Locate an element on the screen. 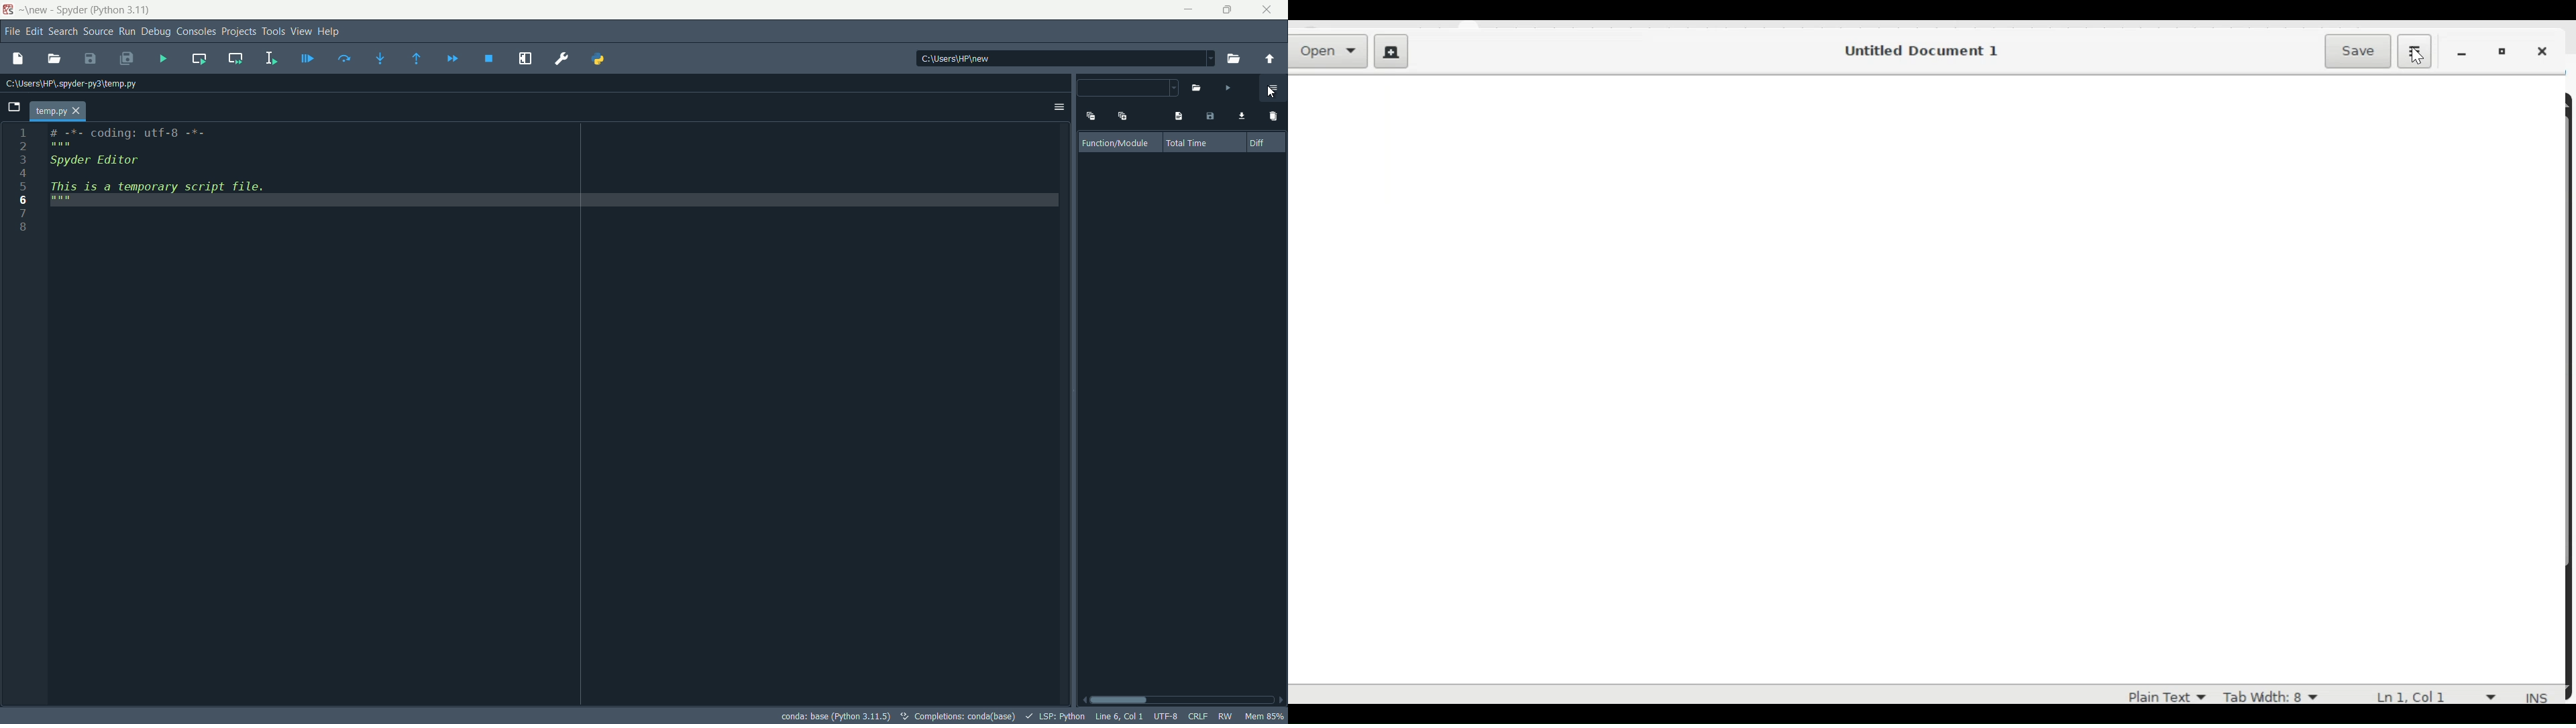  preferences is located at coordinates (562, 60).